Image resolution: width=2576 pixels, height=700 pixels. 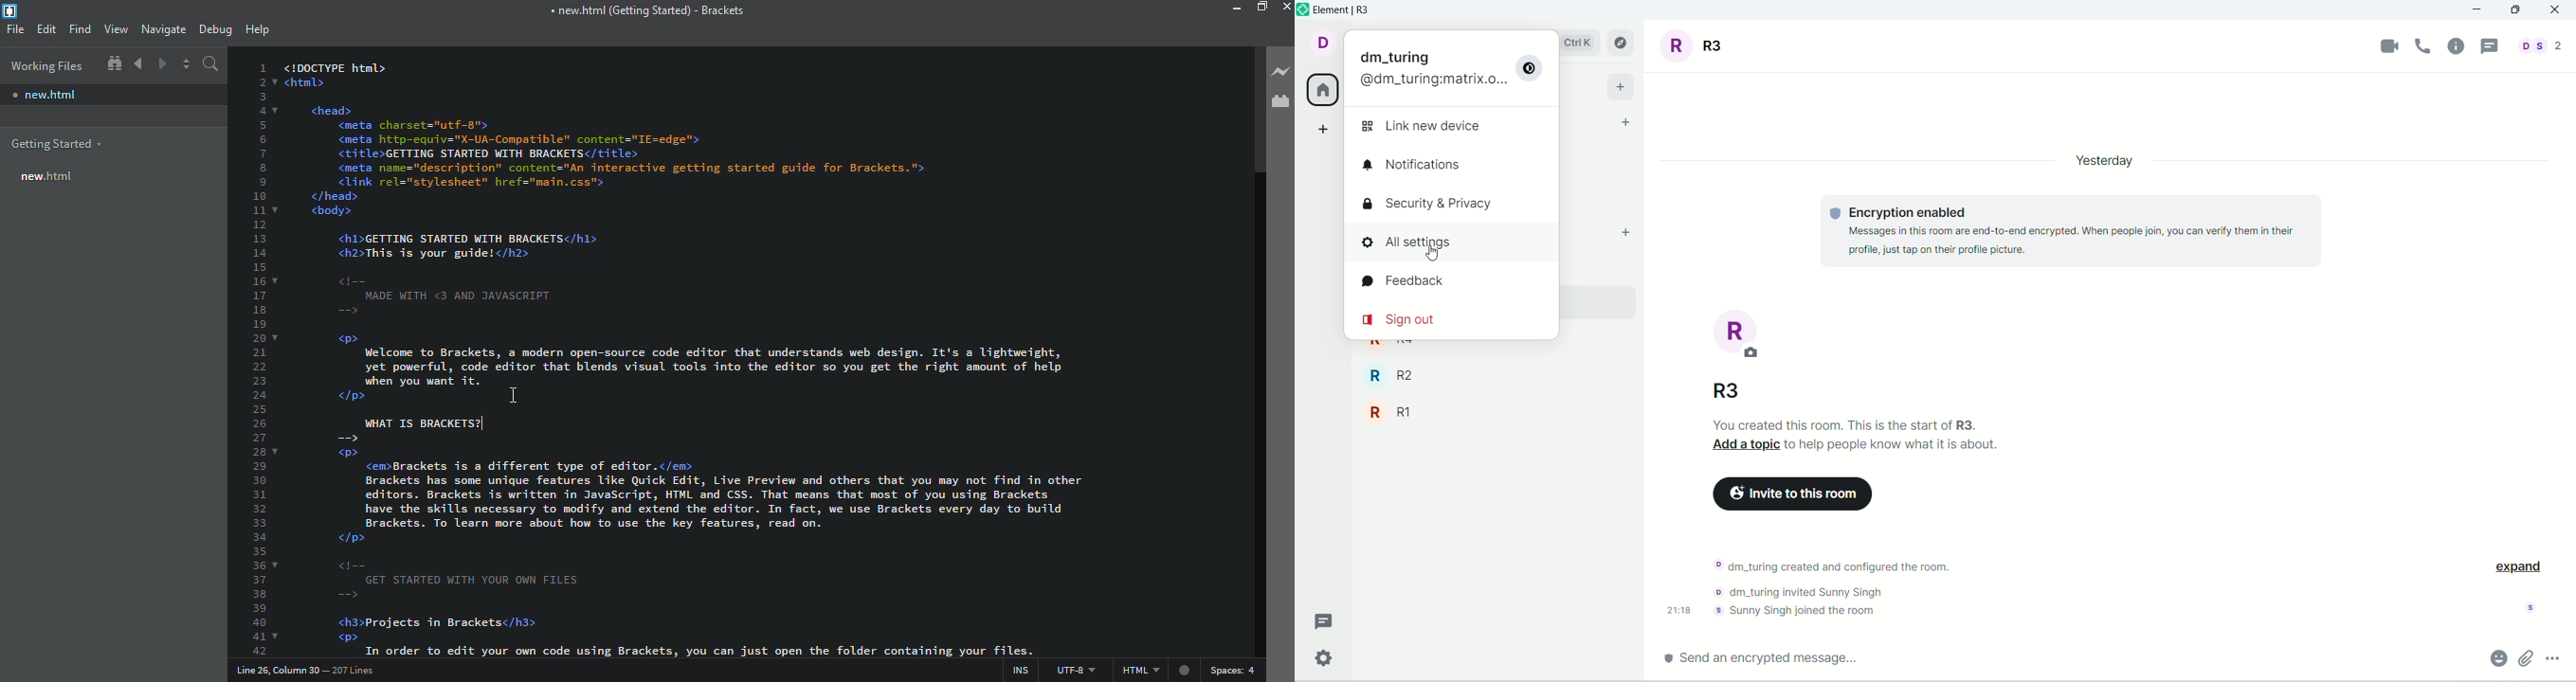 What do you see at coordinates (735, 545) in the screenshot?
I see `test code` at bounding box center [735, 545].